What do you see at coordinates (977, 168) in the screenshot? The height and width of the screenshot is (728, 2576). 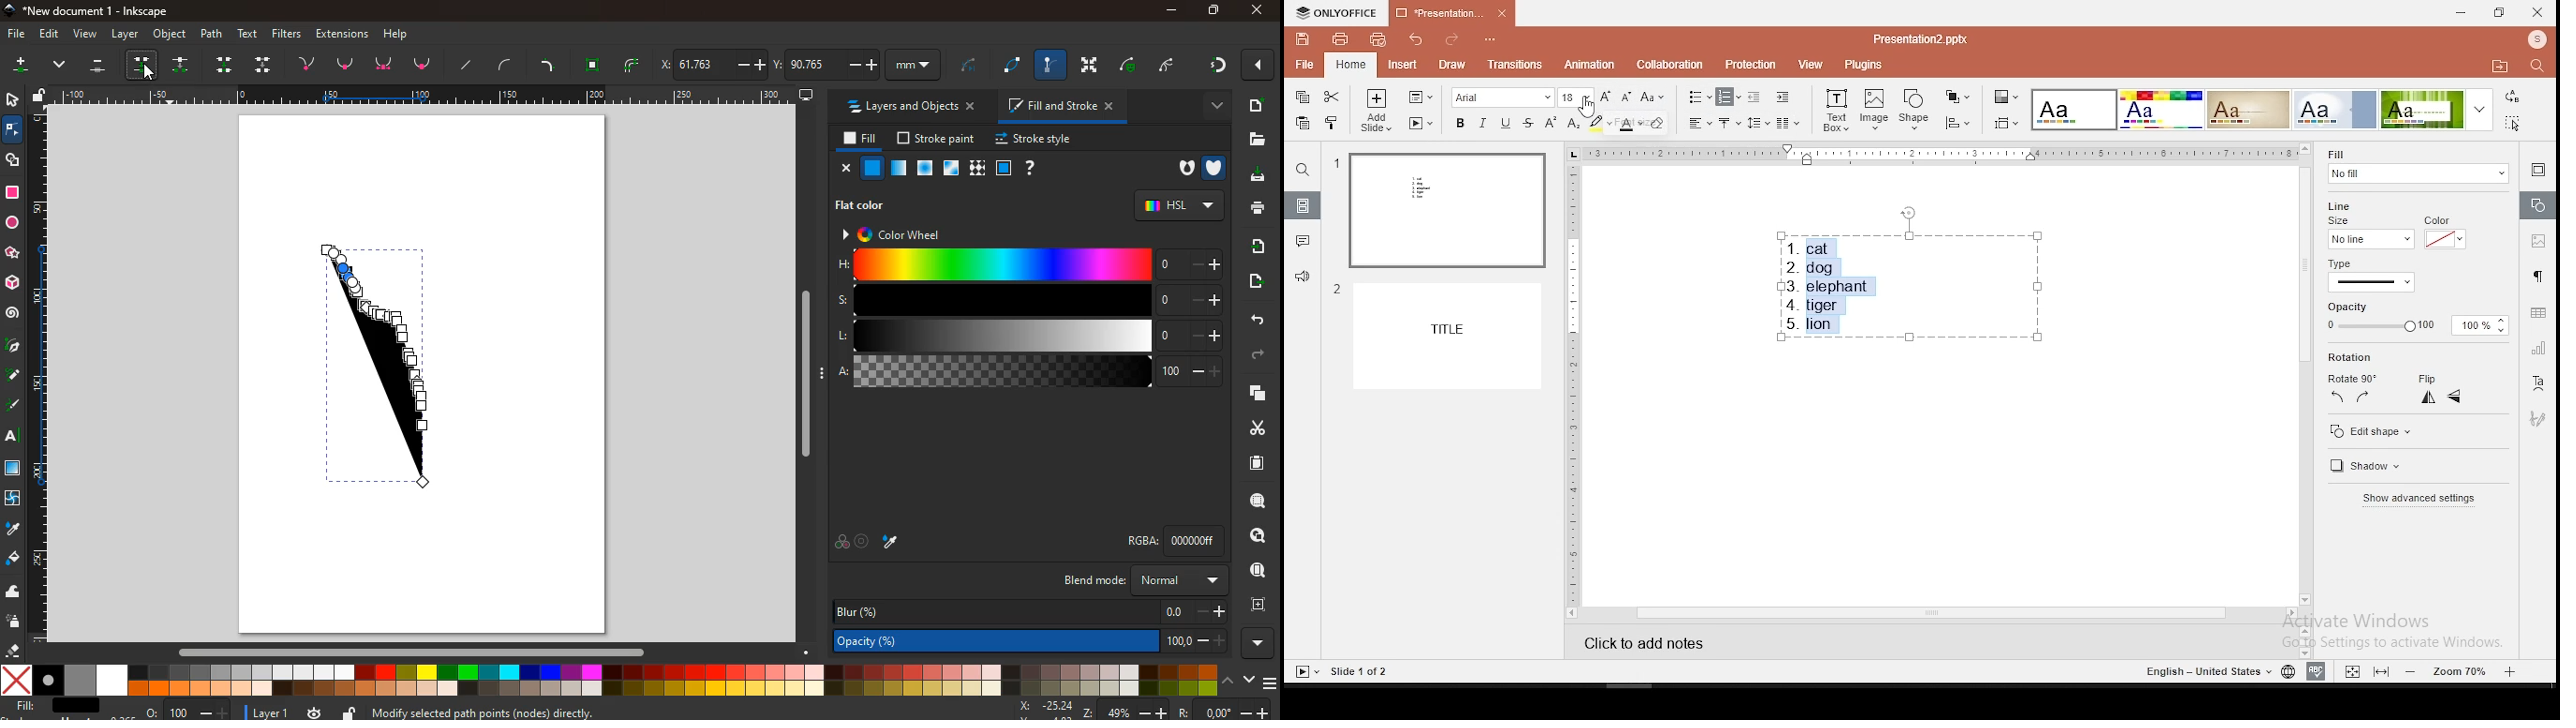 I see `texture` at bounding box center [977, 168].